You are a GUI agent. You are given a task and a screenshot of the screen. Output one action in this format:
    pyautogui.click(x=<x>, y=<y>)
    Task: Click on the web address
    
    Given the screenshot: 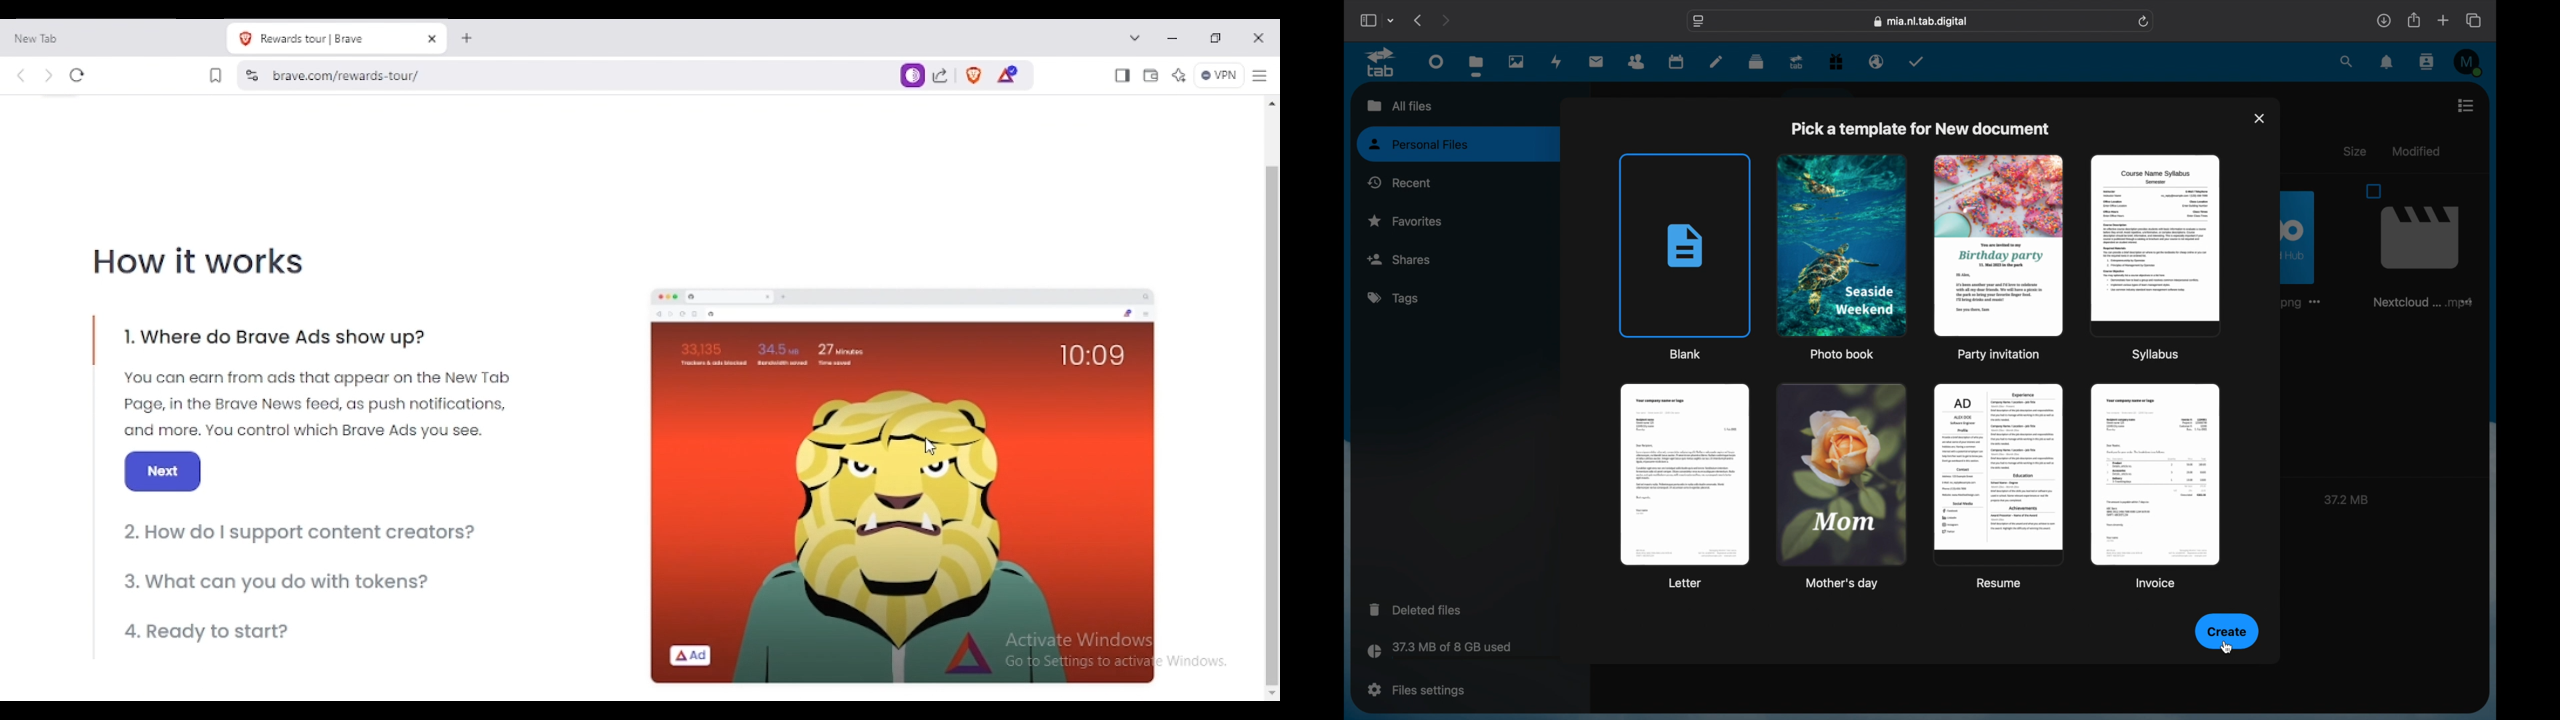 What is the action you would take?
    pyautogui.click(x=1921, y=22)
    